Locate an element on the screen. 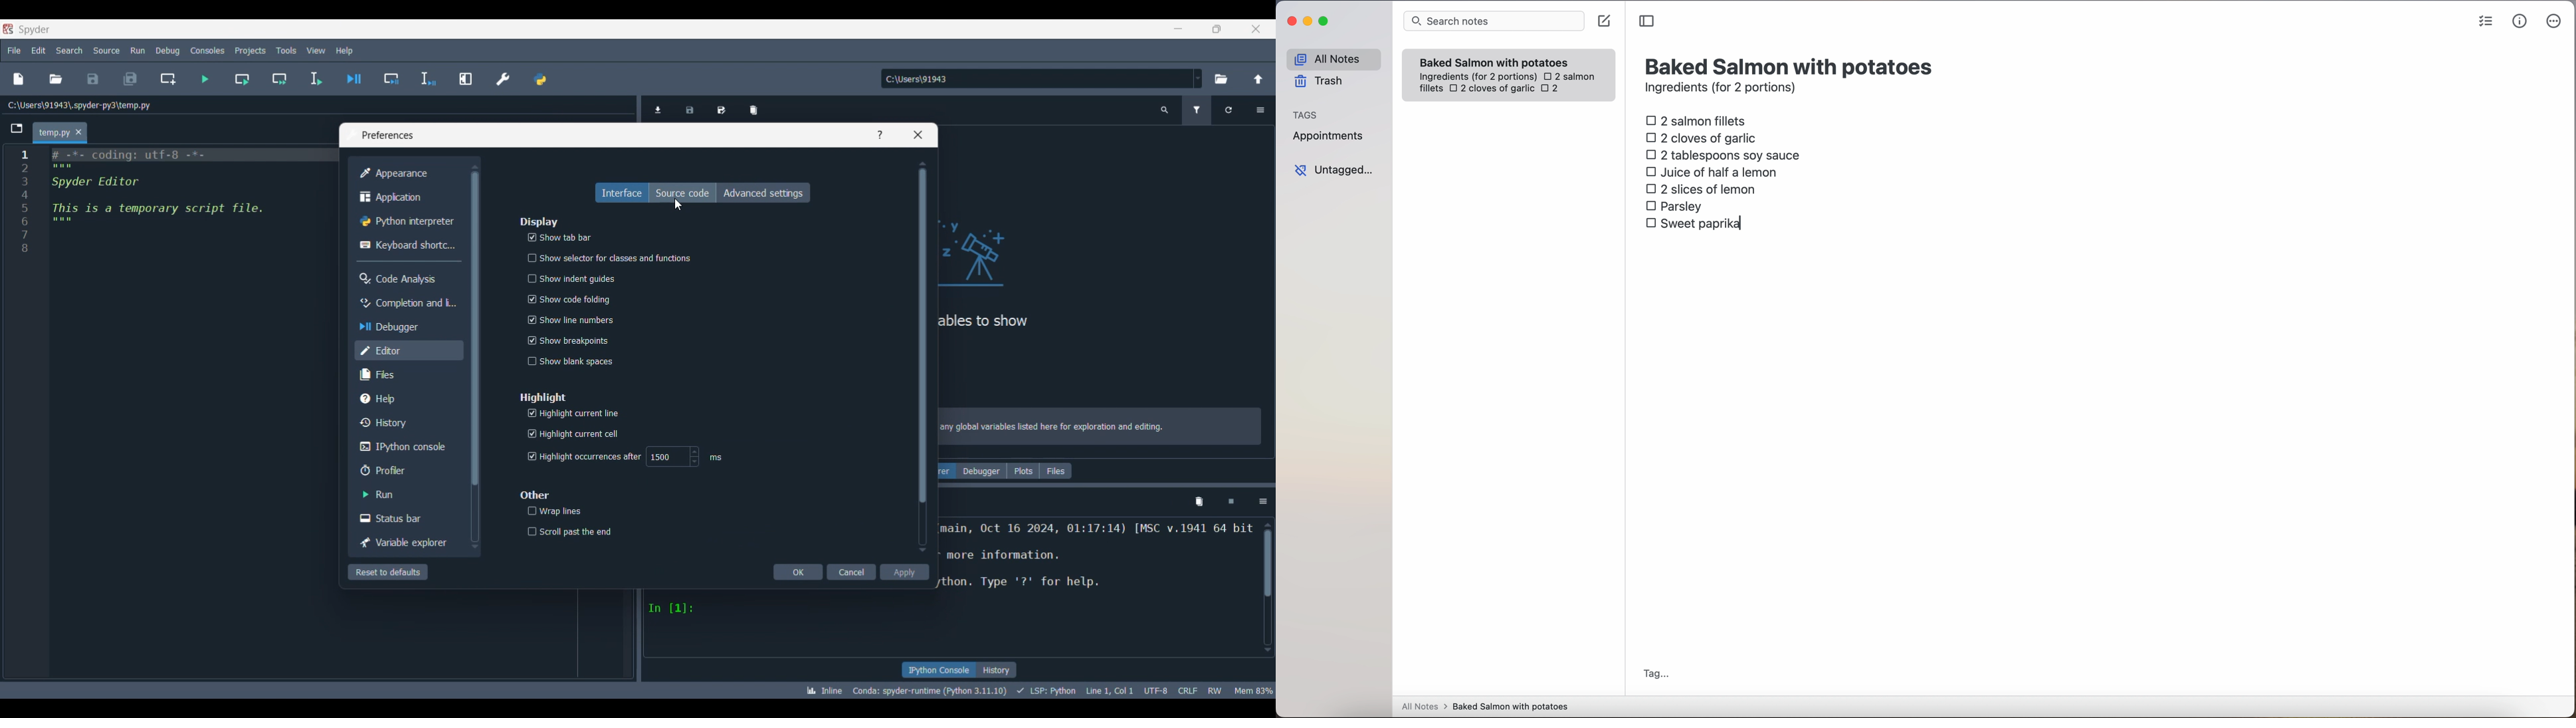  tag is located at coordinates (1655, 675).